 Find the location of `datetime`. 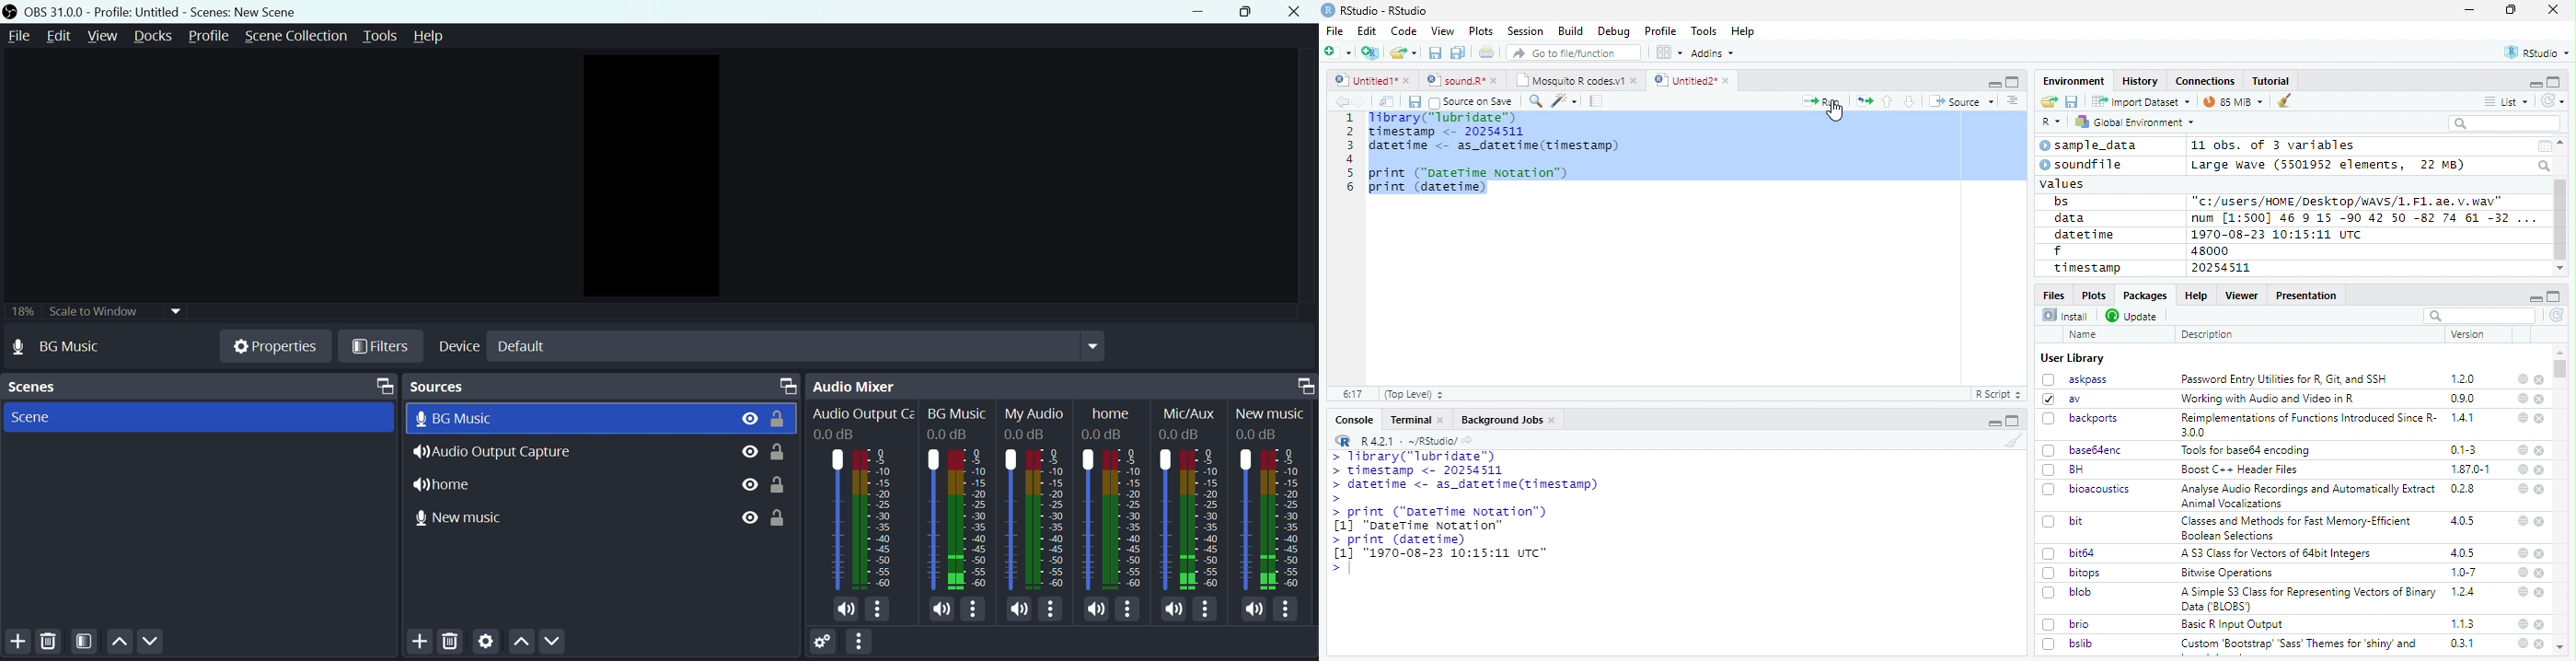

datetime is located at coordinates (2084, 234).